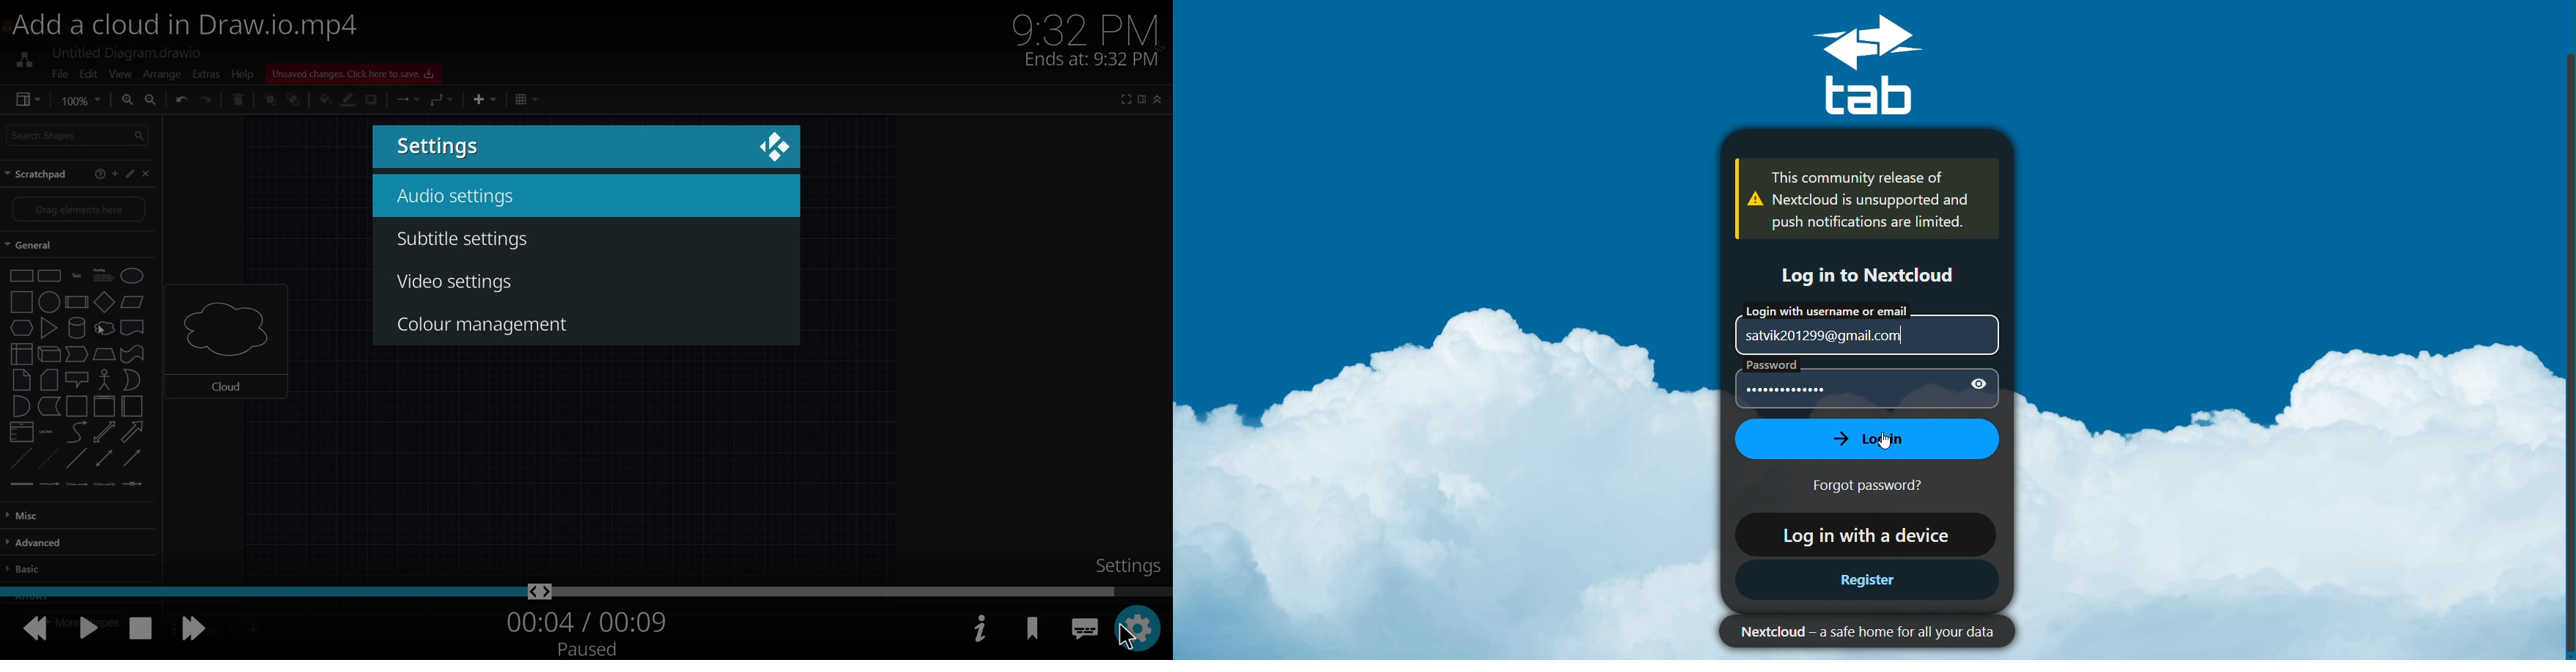 The width and height of the screenshot is (2576, 672). I want to click on forward, so click(197, 632).